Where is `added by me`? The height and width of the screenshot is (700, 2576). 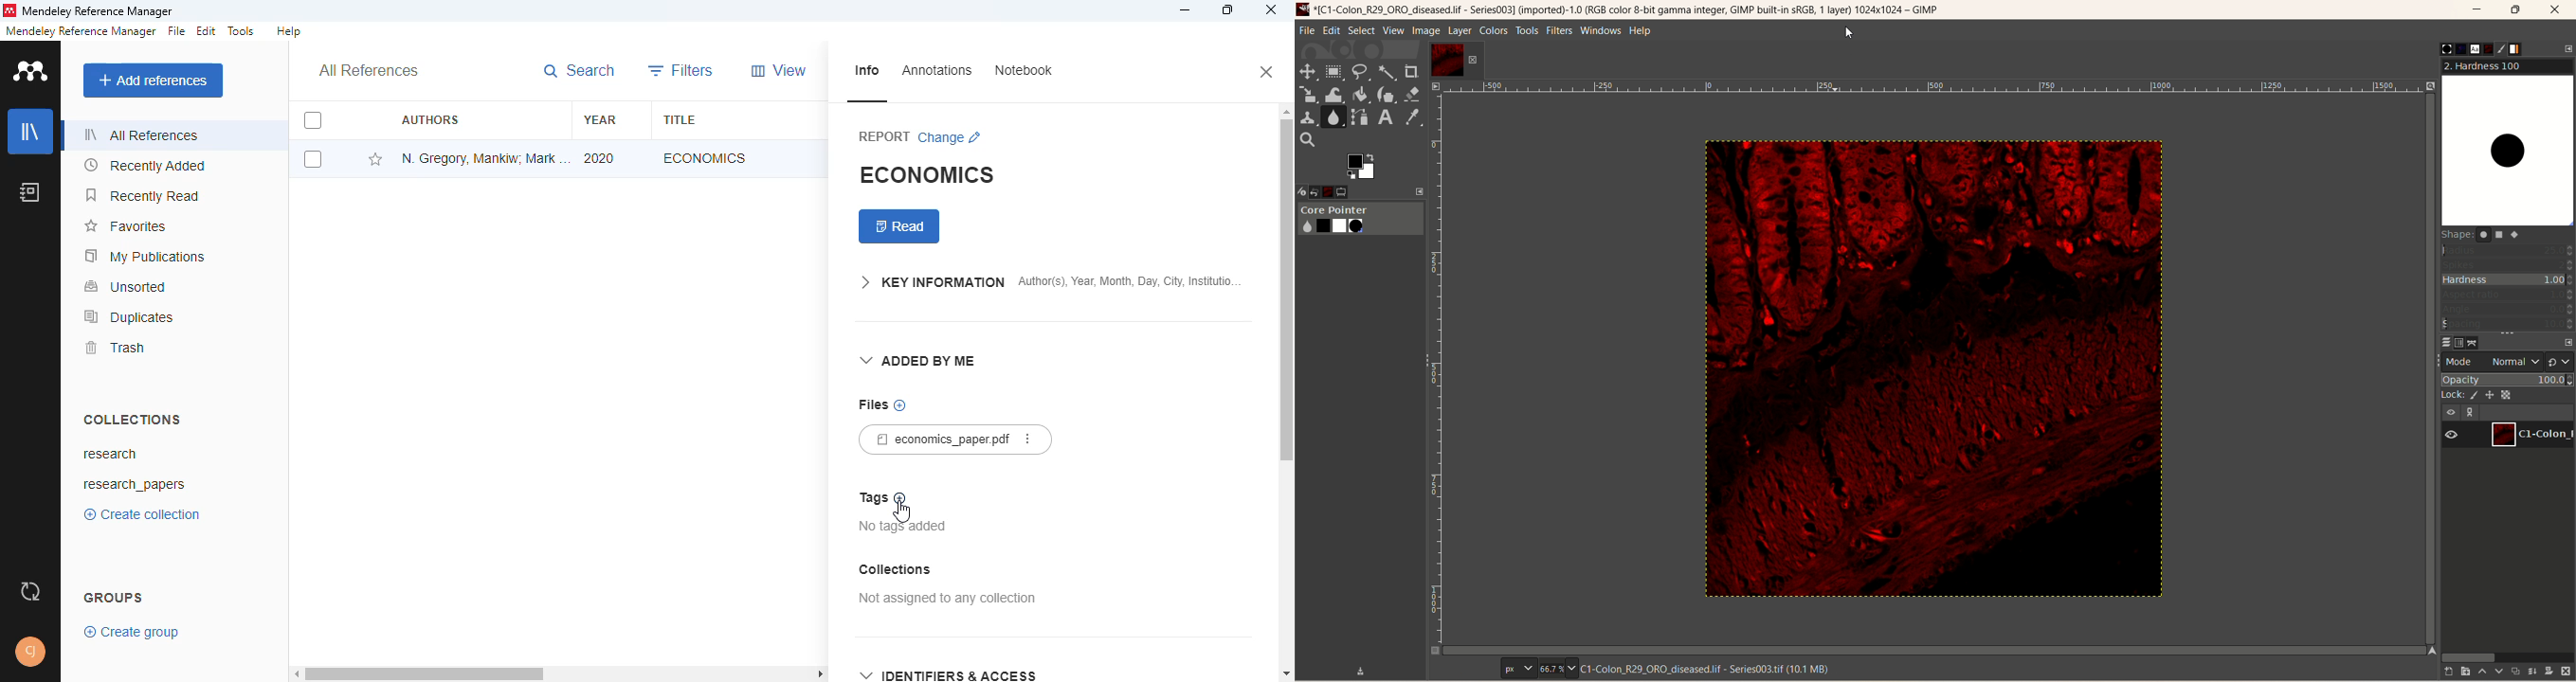 added by me is located at coordinates (918, 362).